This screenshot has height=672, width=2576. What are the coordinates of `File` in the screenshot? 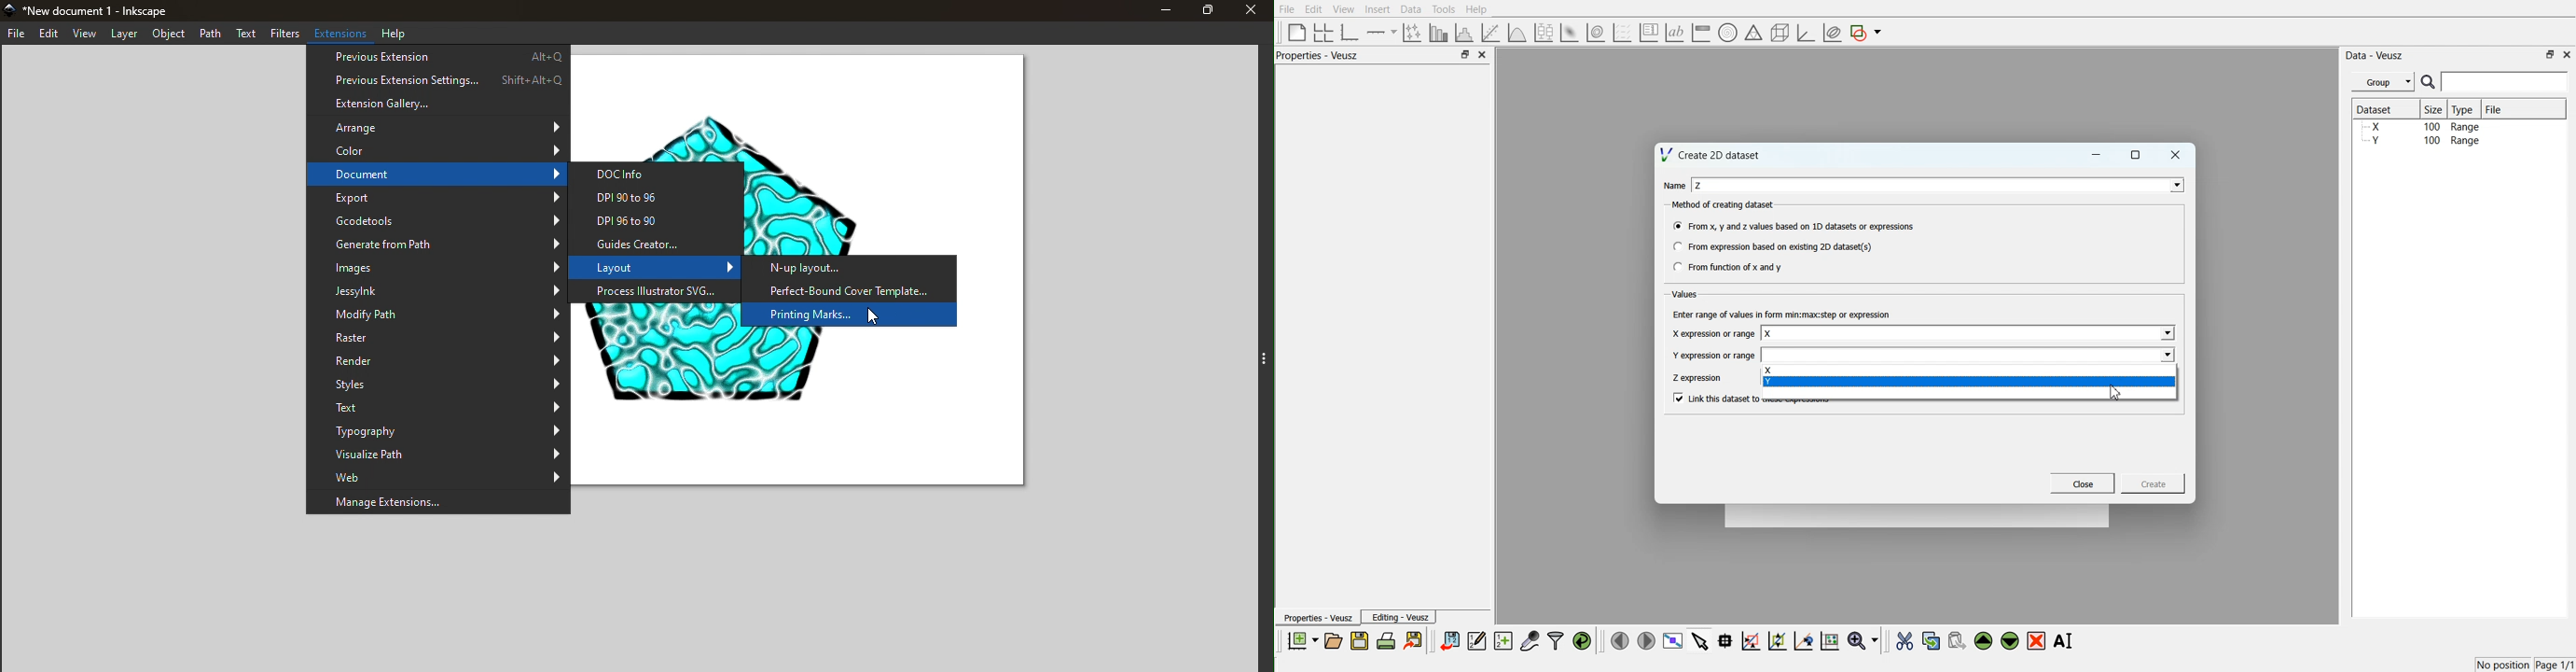 It's located at (17, 33).